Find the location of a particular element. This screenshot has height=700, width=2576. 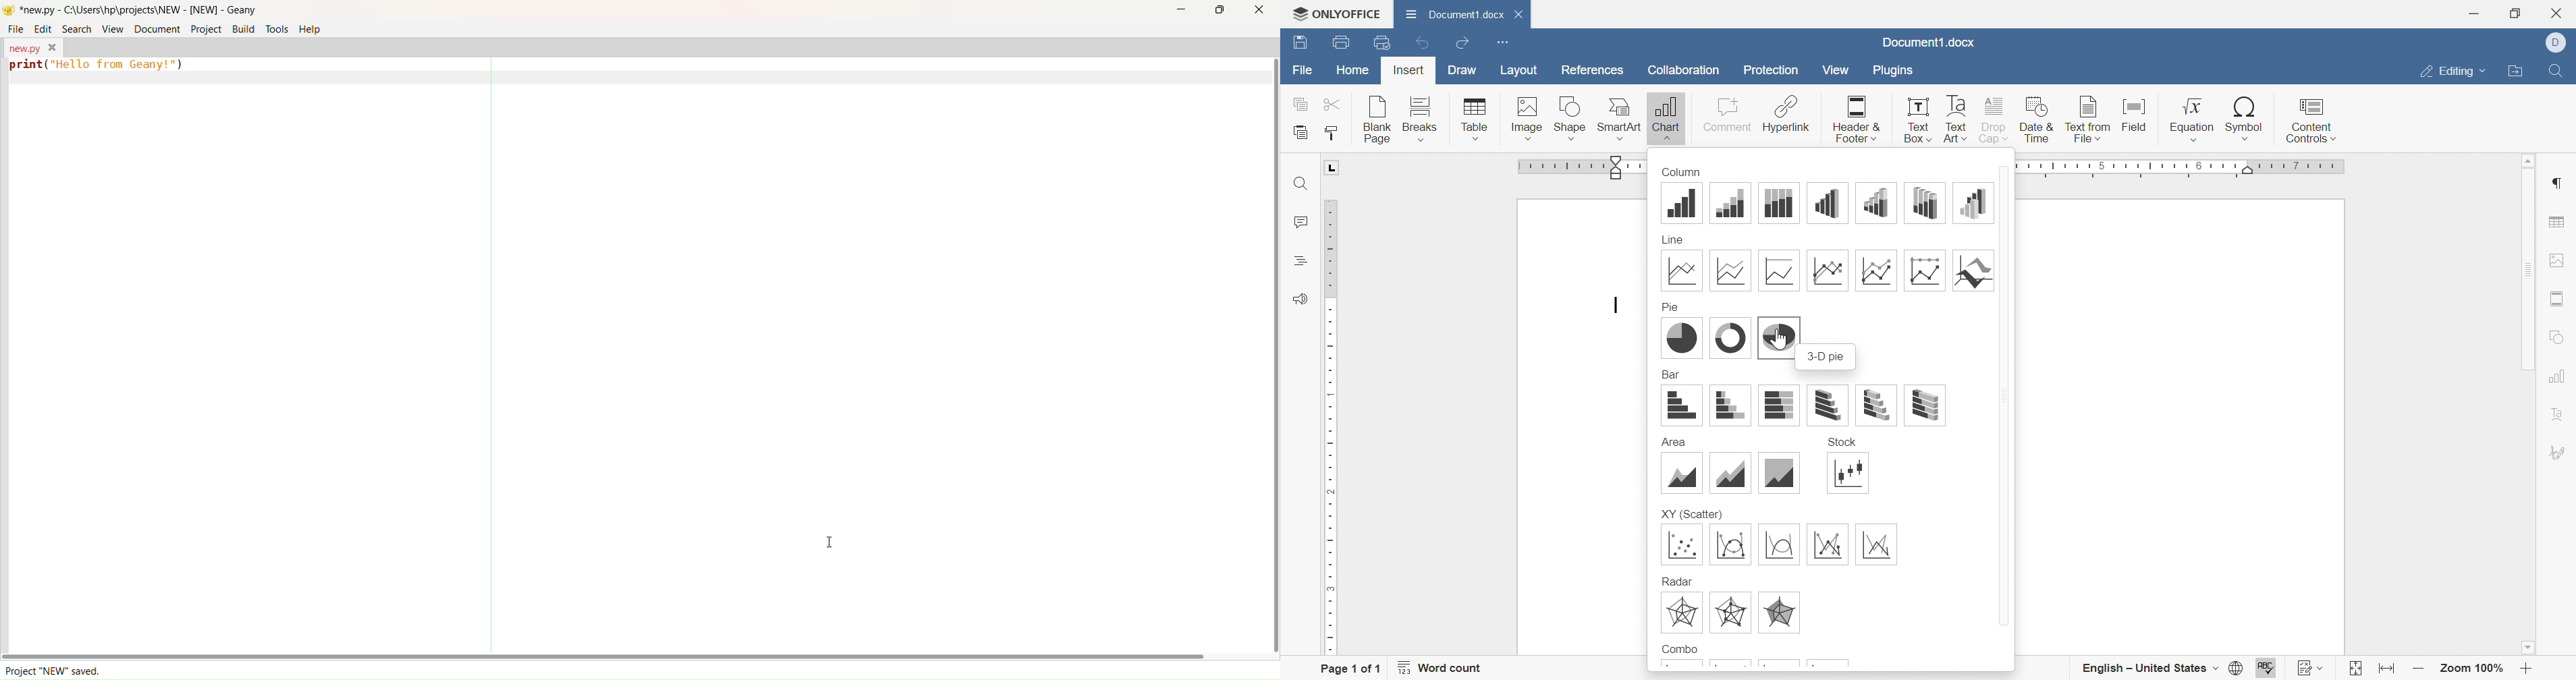

3-D stacked column is located at coordinates (1878, 202).